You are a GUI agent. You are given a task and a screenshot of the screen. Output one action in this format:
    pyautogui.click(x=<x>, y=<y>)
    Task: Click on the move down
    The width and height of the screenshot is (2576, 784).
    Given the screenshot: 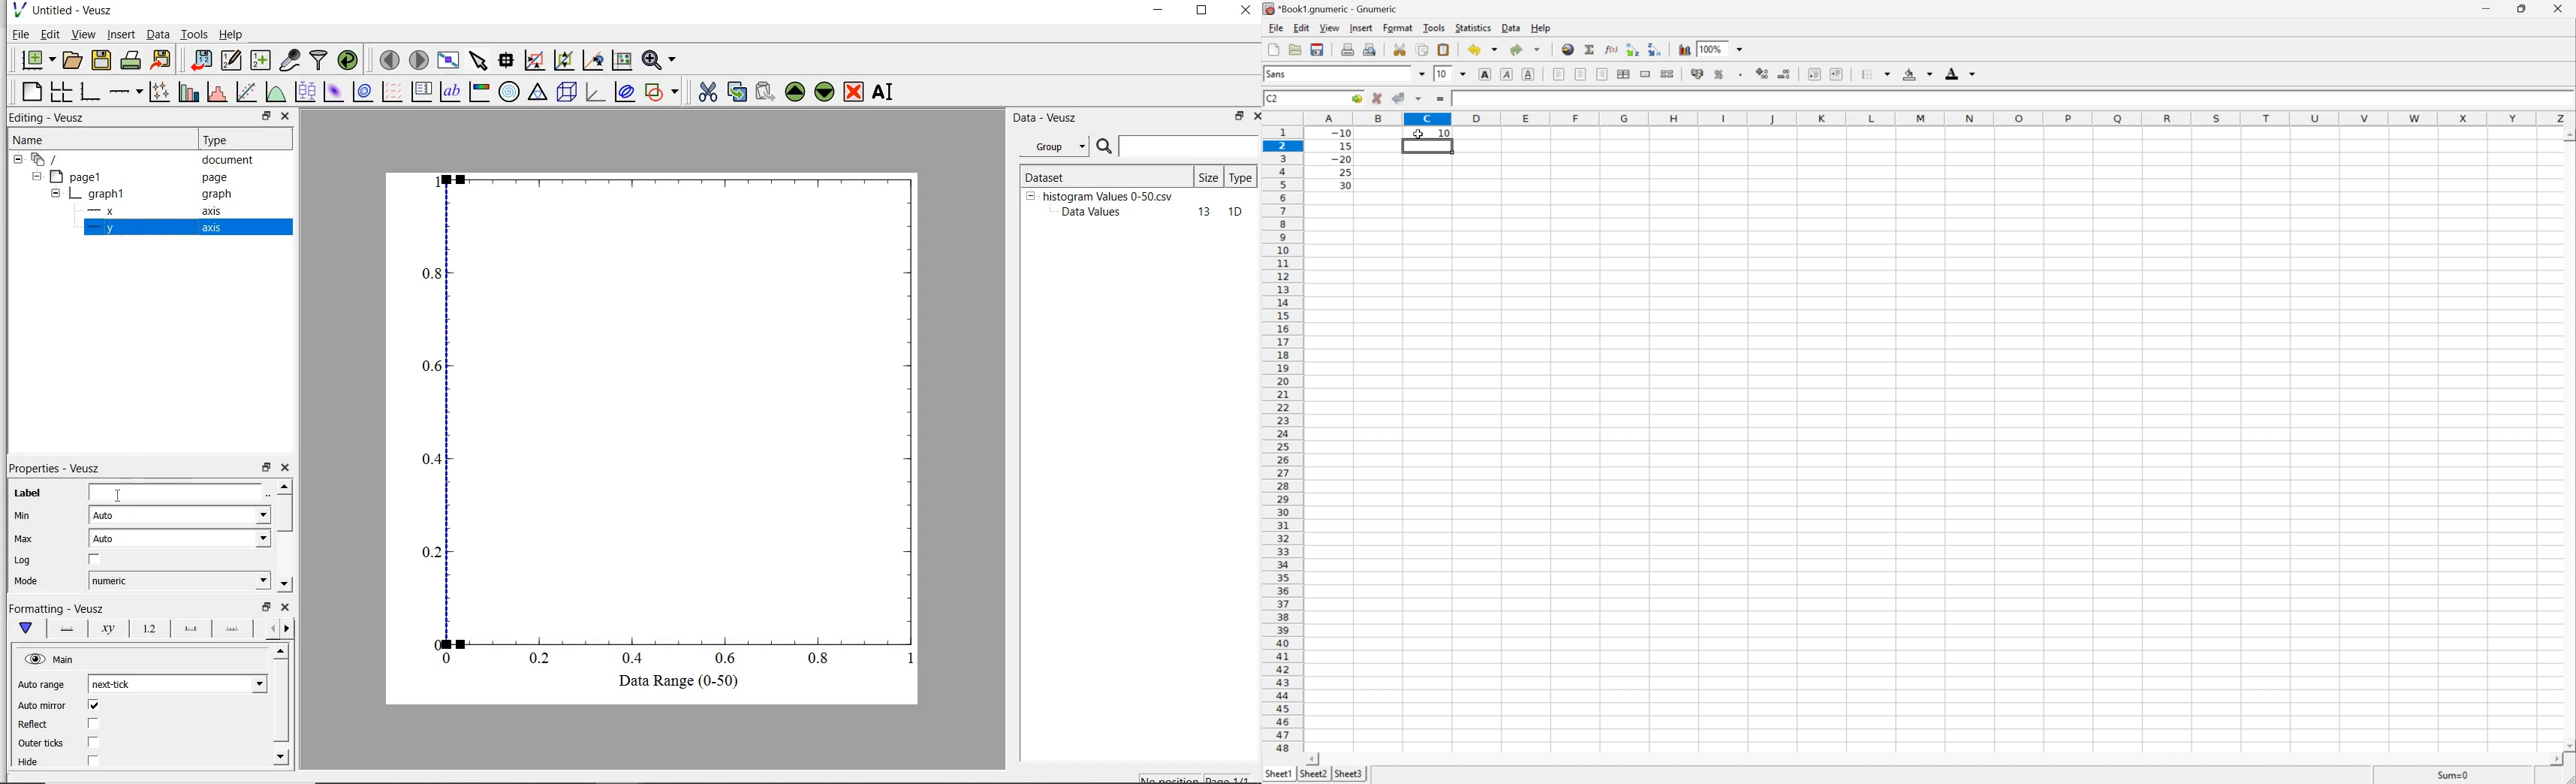 What is the action you would take?
    pyautogui.click(x=284, y=584)
    